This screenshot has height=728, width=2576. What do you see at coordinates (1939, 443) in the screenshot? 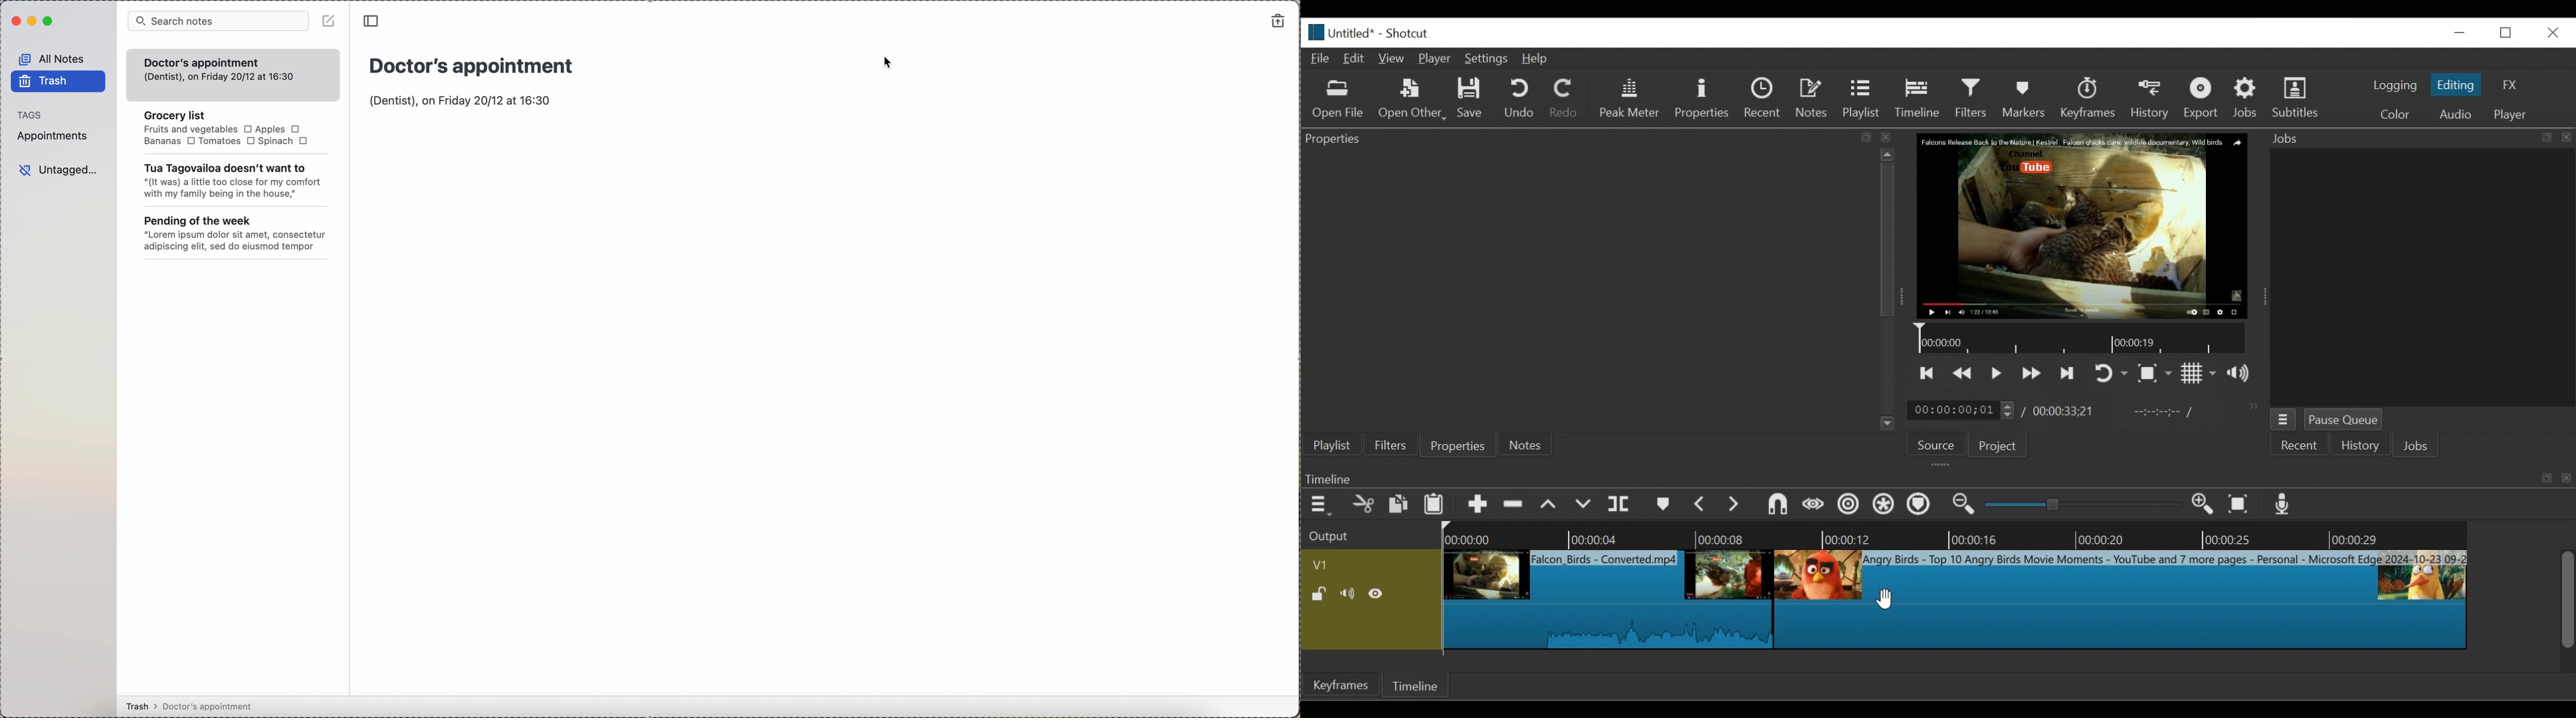
I see `Source` at bounding box center [1939, 443].